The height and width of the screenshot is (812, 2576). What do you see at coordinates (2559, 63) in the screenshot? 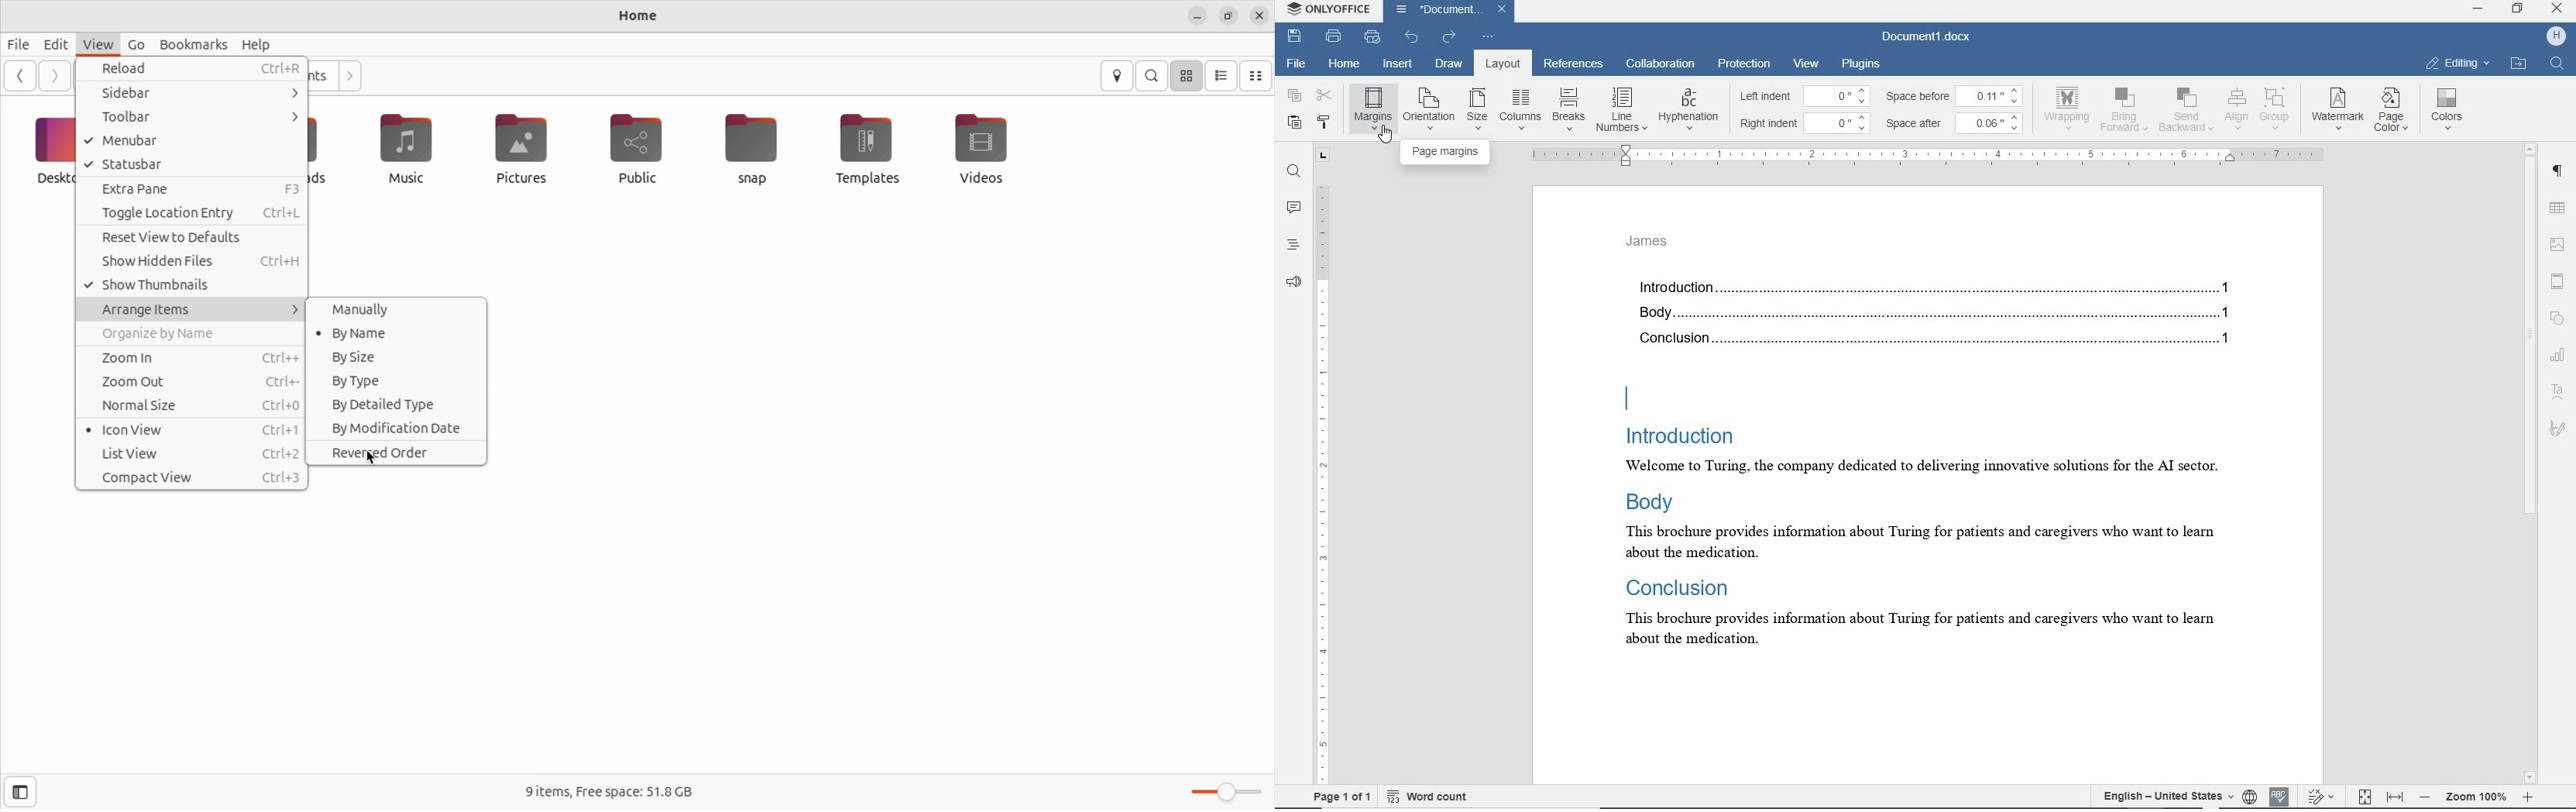
I see `FIND` at bounding box center [2559, 63].